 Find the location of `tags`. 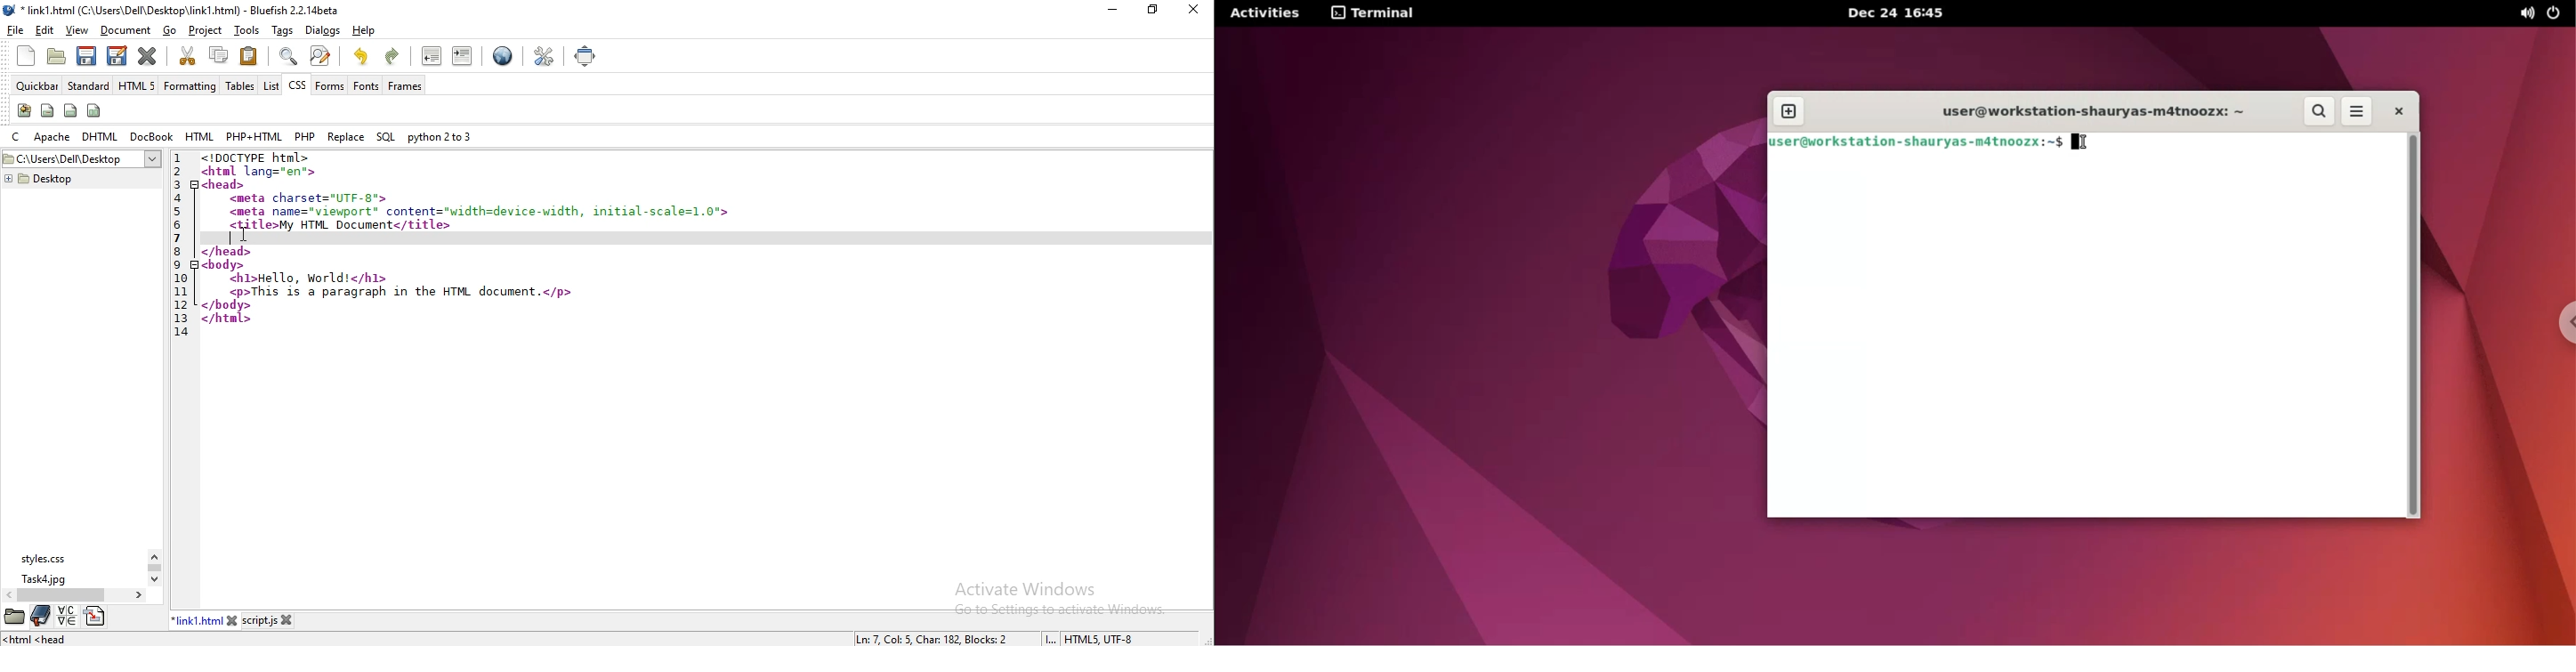

tags is located at coordinates (282, 30).